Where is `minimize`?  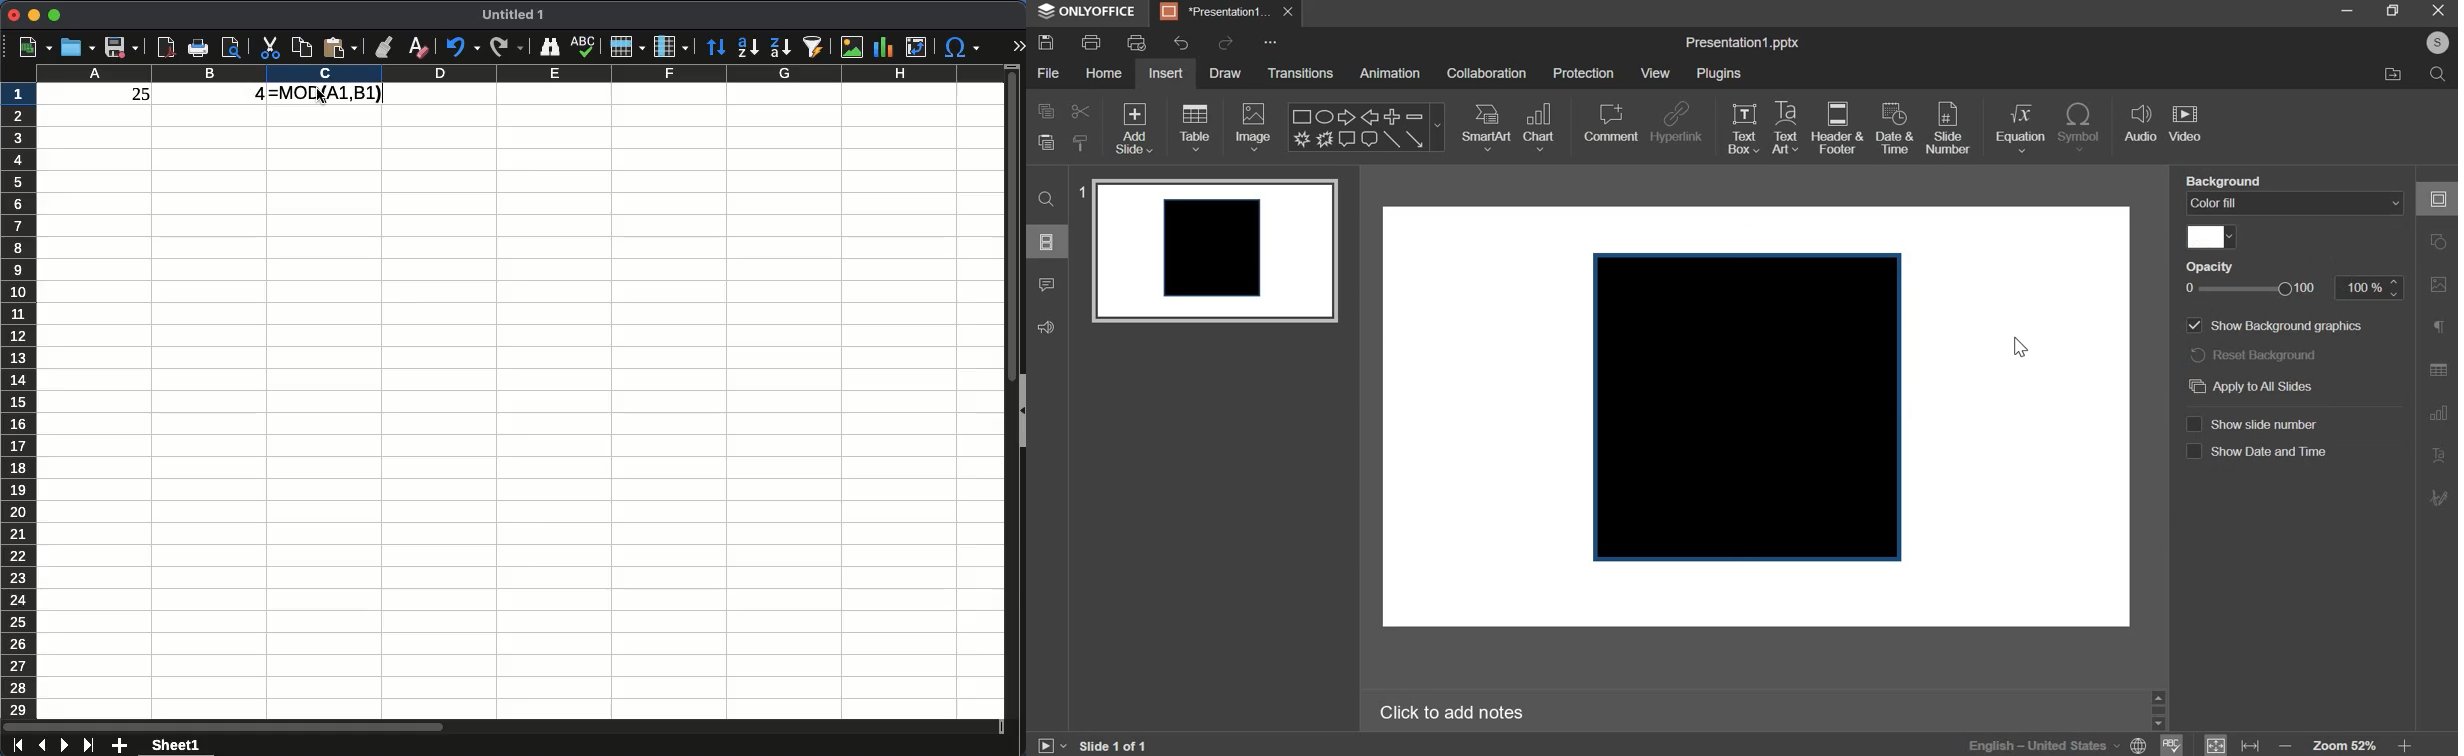
minimize is located at coordinates (2347, 10).